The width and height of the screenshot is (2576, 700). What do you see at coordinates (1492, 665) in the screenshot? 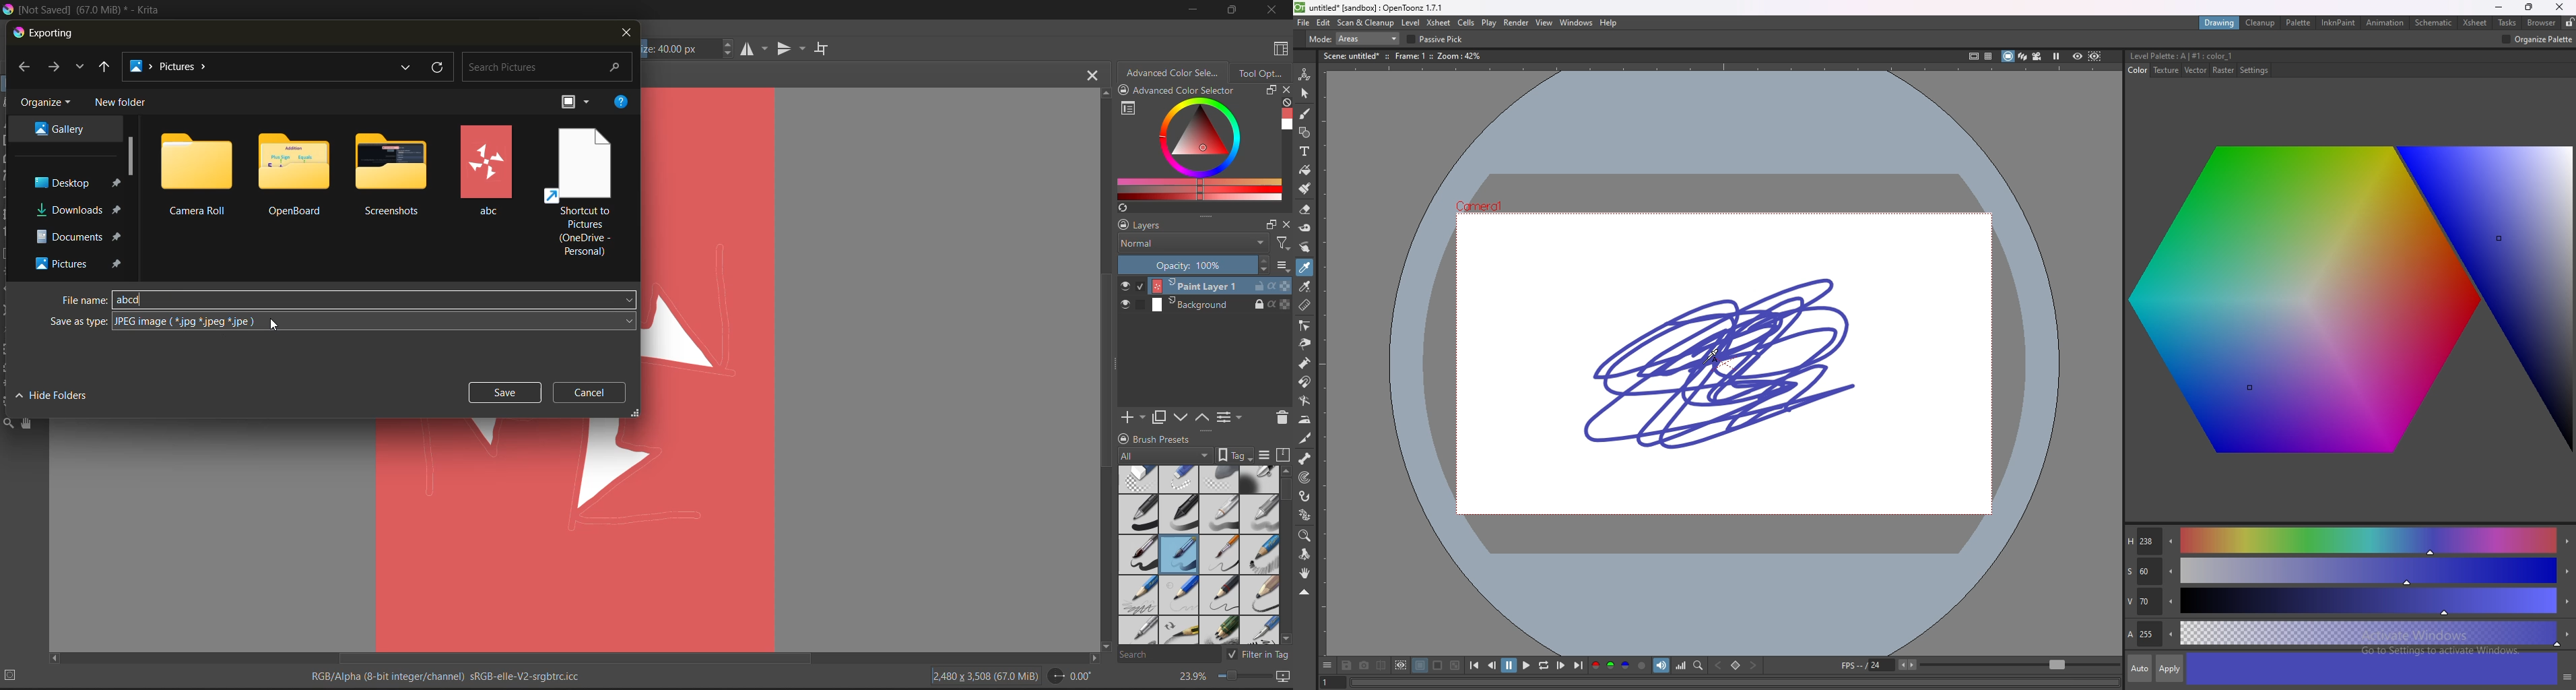
I see `previous` at bounding box center [1492, 665].